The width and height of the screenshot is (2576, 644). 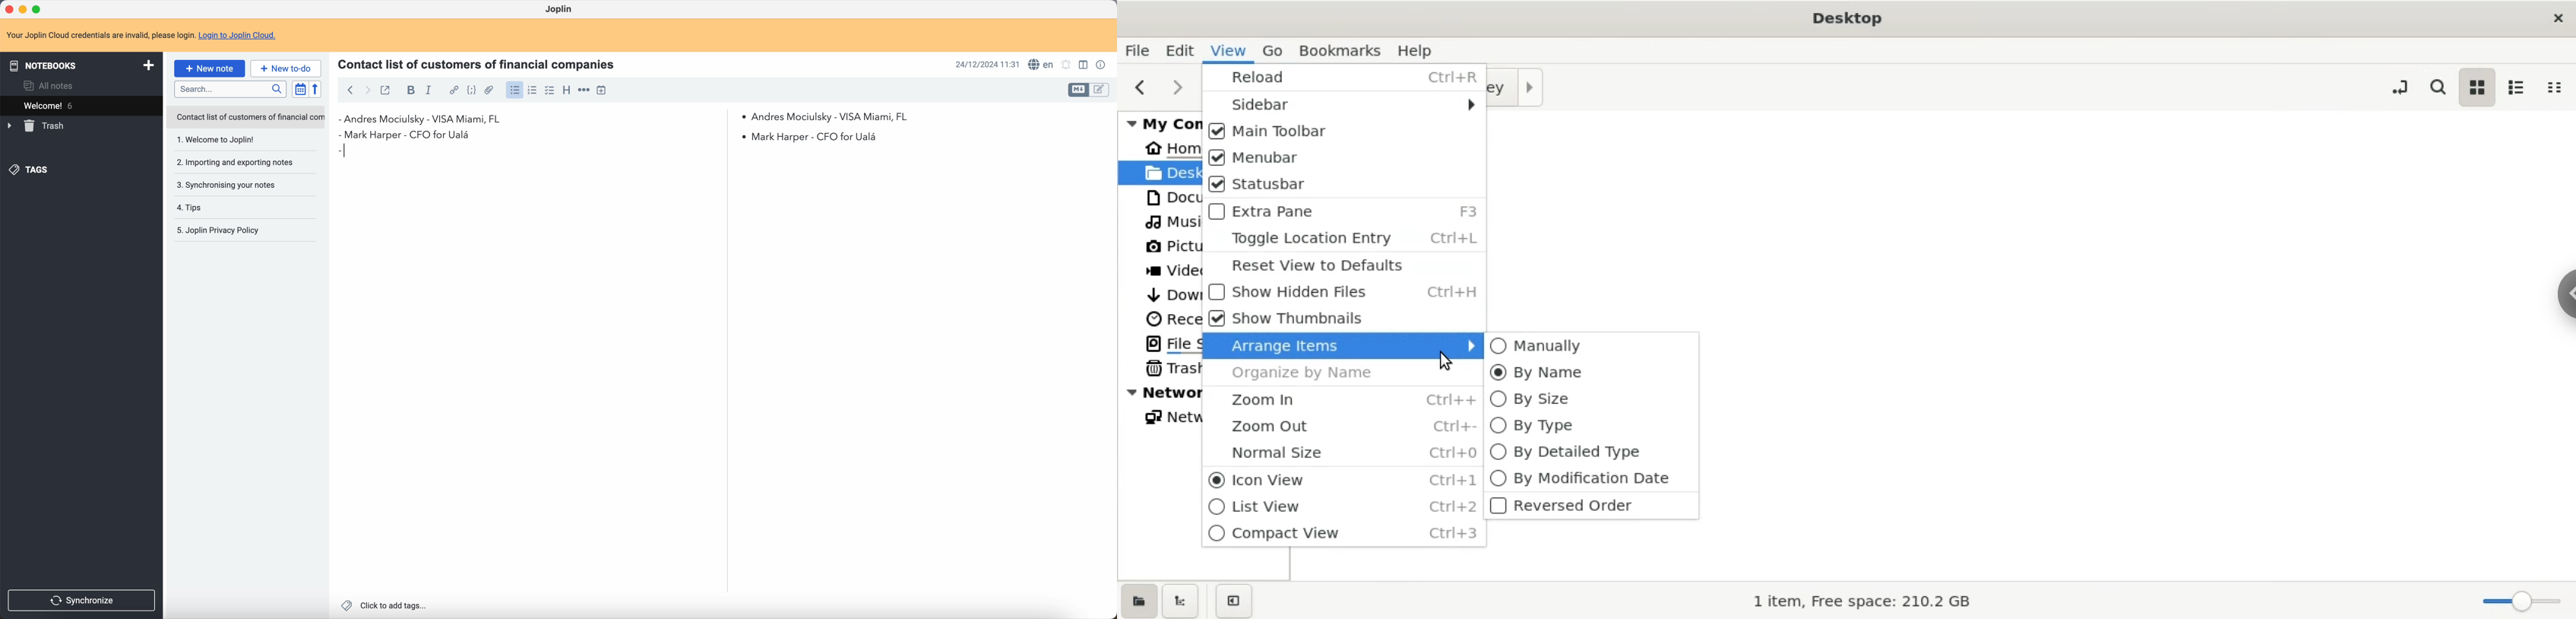 I want to click on notebooks, so click(x=79, y=65).